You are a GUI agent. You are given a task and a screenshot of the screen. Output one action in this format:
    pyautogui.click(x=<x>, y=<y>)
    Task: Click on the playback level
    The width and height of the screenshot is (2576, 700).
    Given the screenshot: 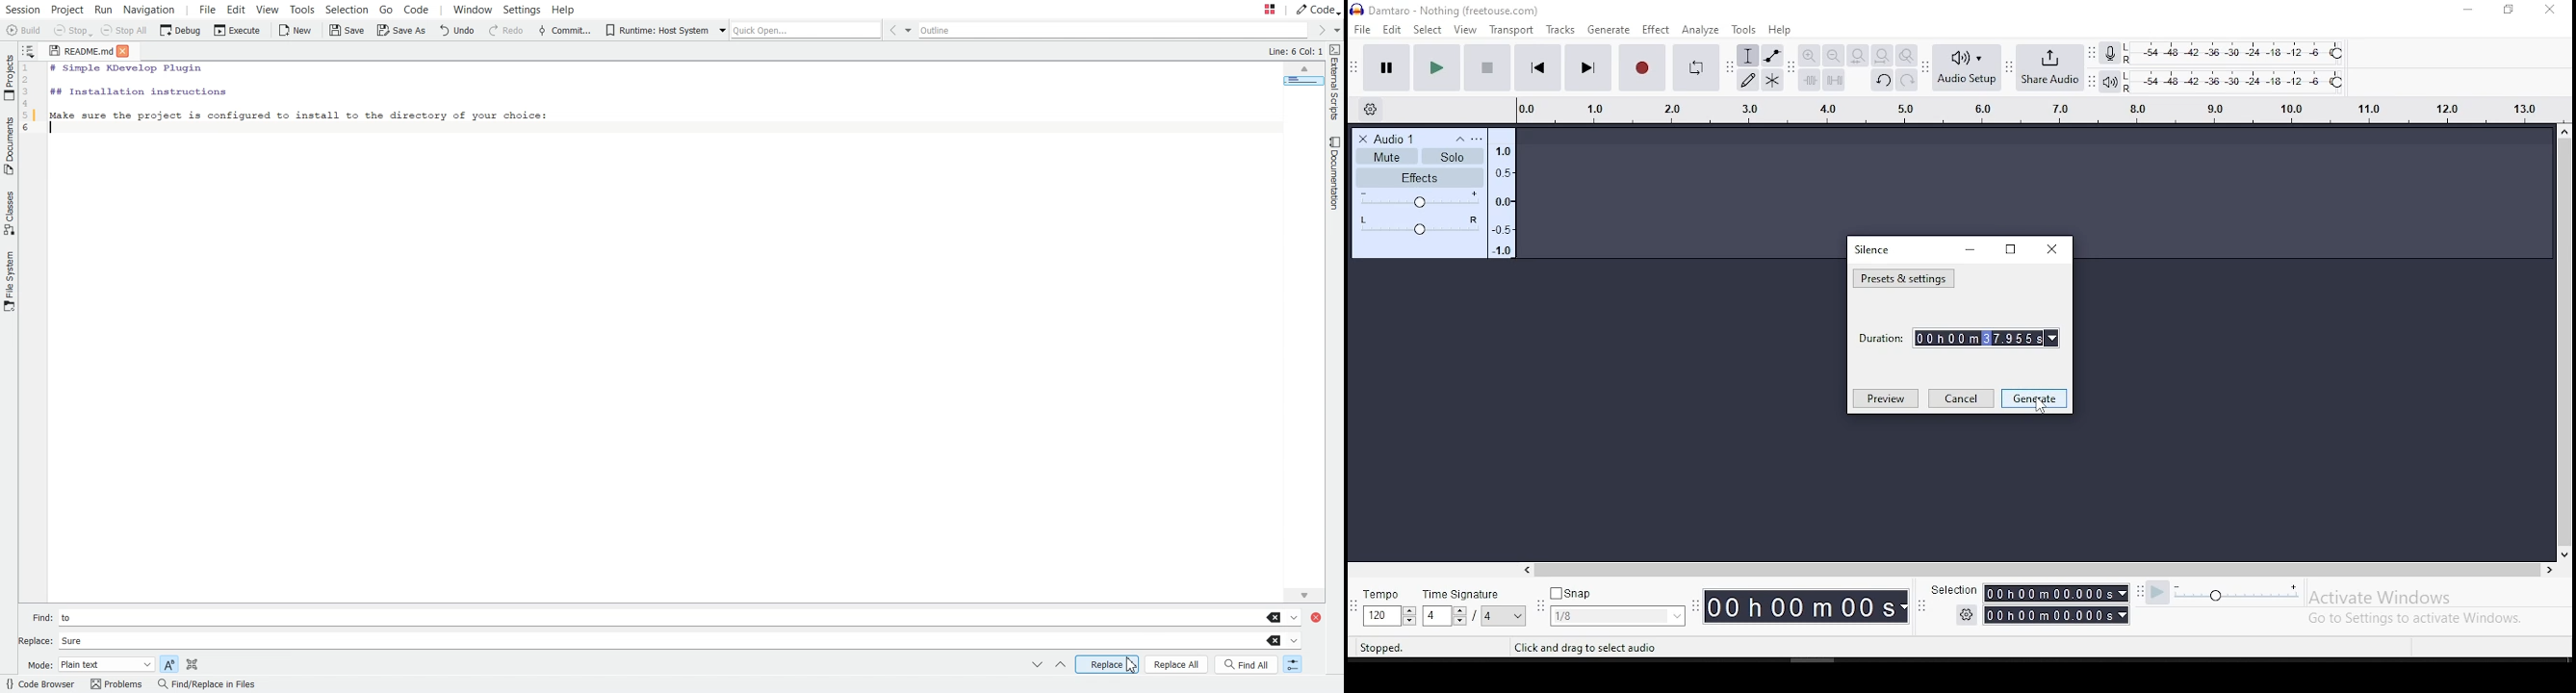 What is the action you would take?
    pyautogui.click(x=2238, y=82)
    